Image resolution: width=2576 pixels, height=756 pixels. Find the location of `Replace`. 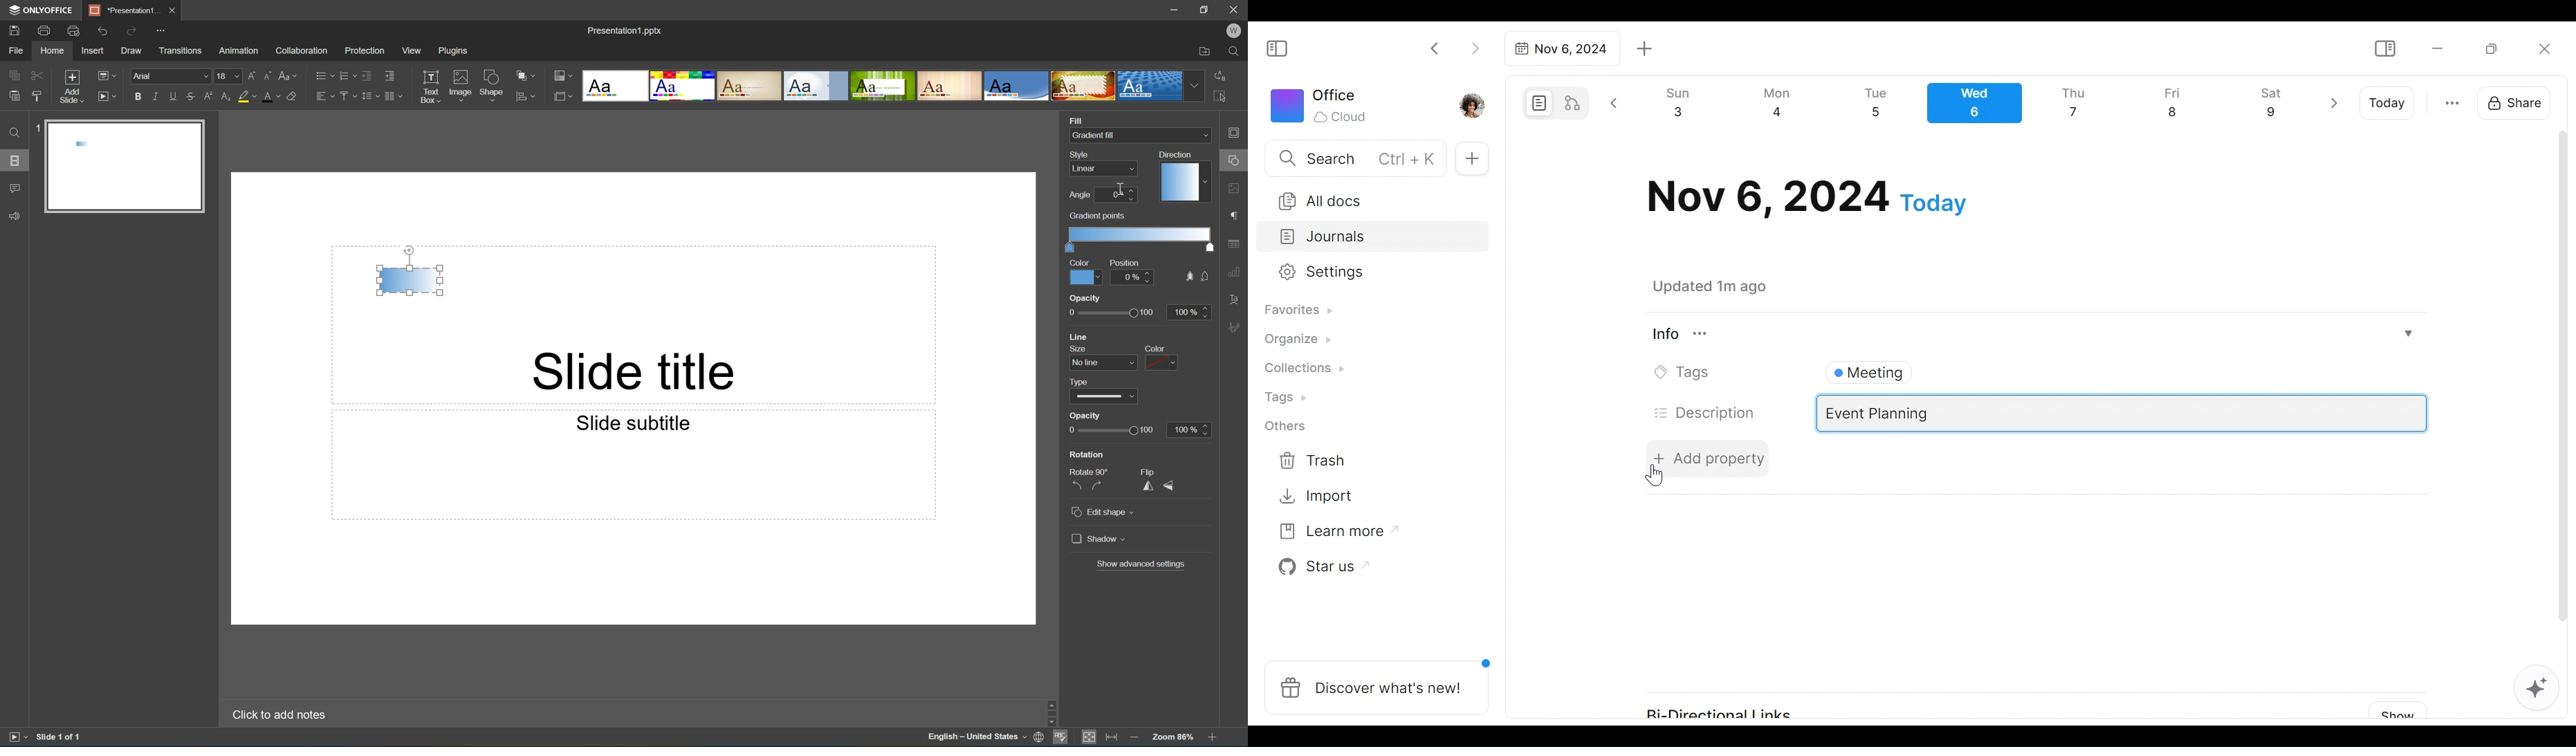

Replace is located at coordinates (1221, 74).